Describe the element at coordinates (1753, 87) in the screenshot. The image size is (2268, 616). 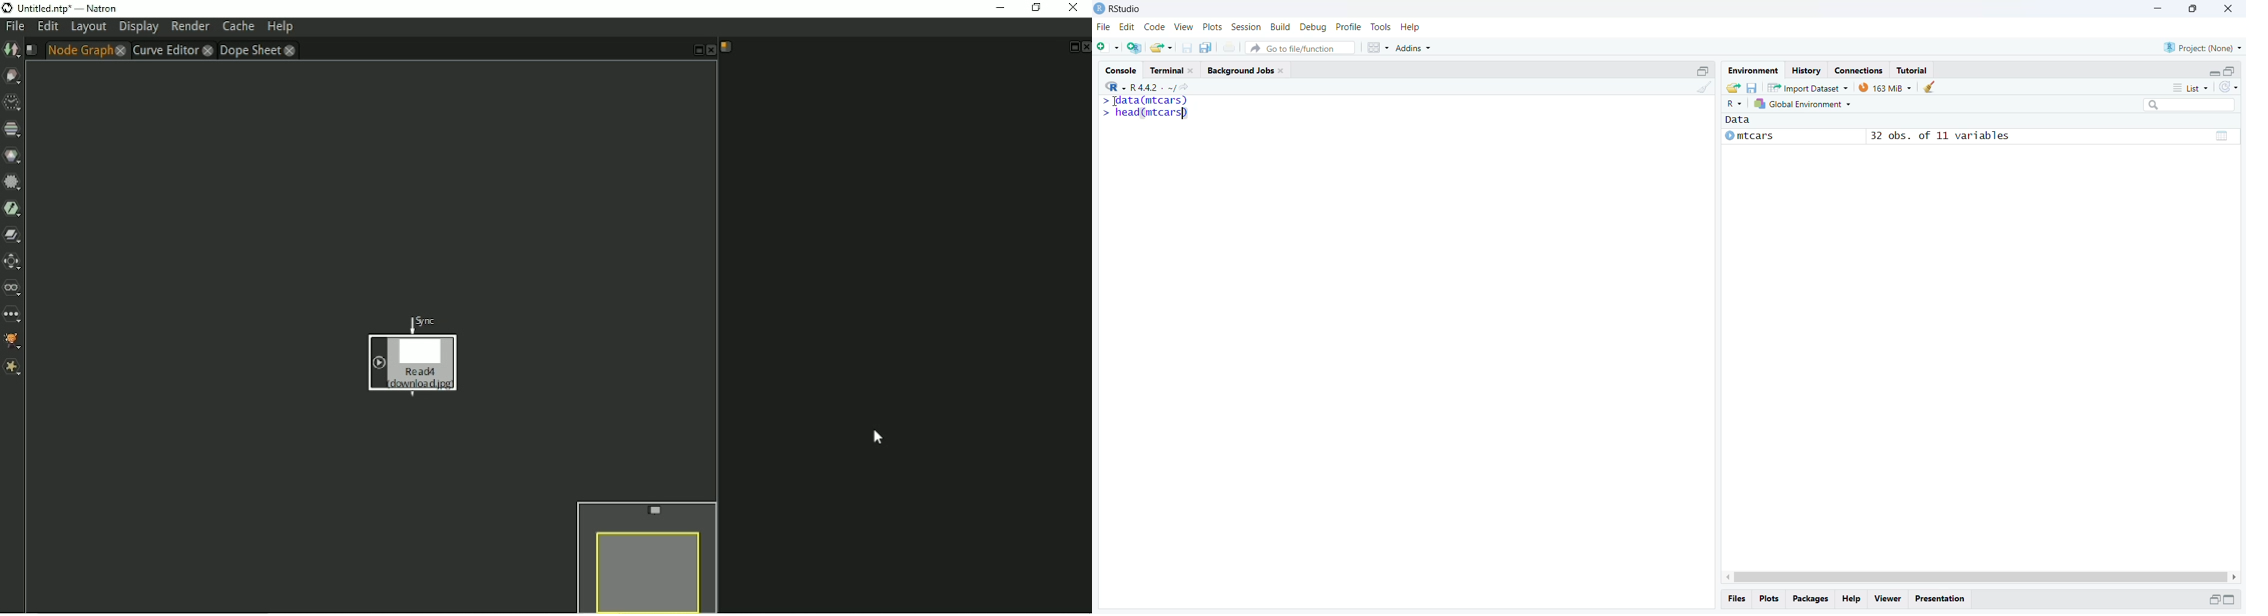
I see `save` at that location.